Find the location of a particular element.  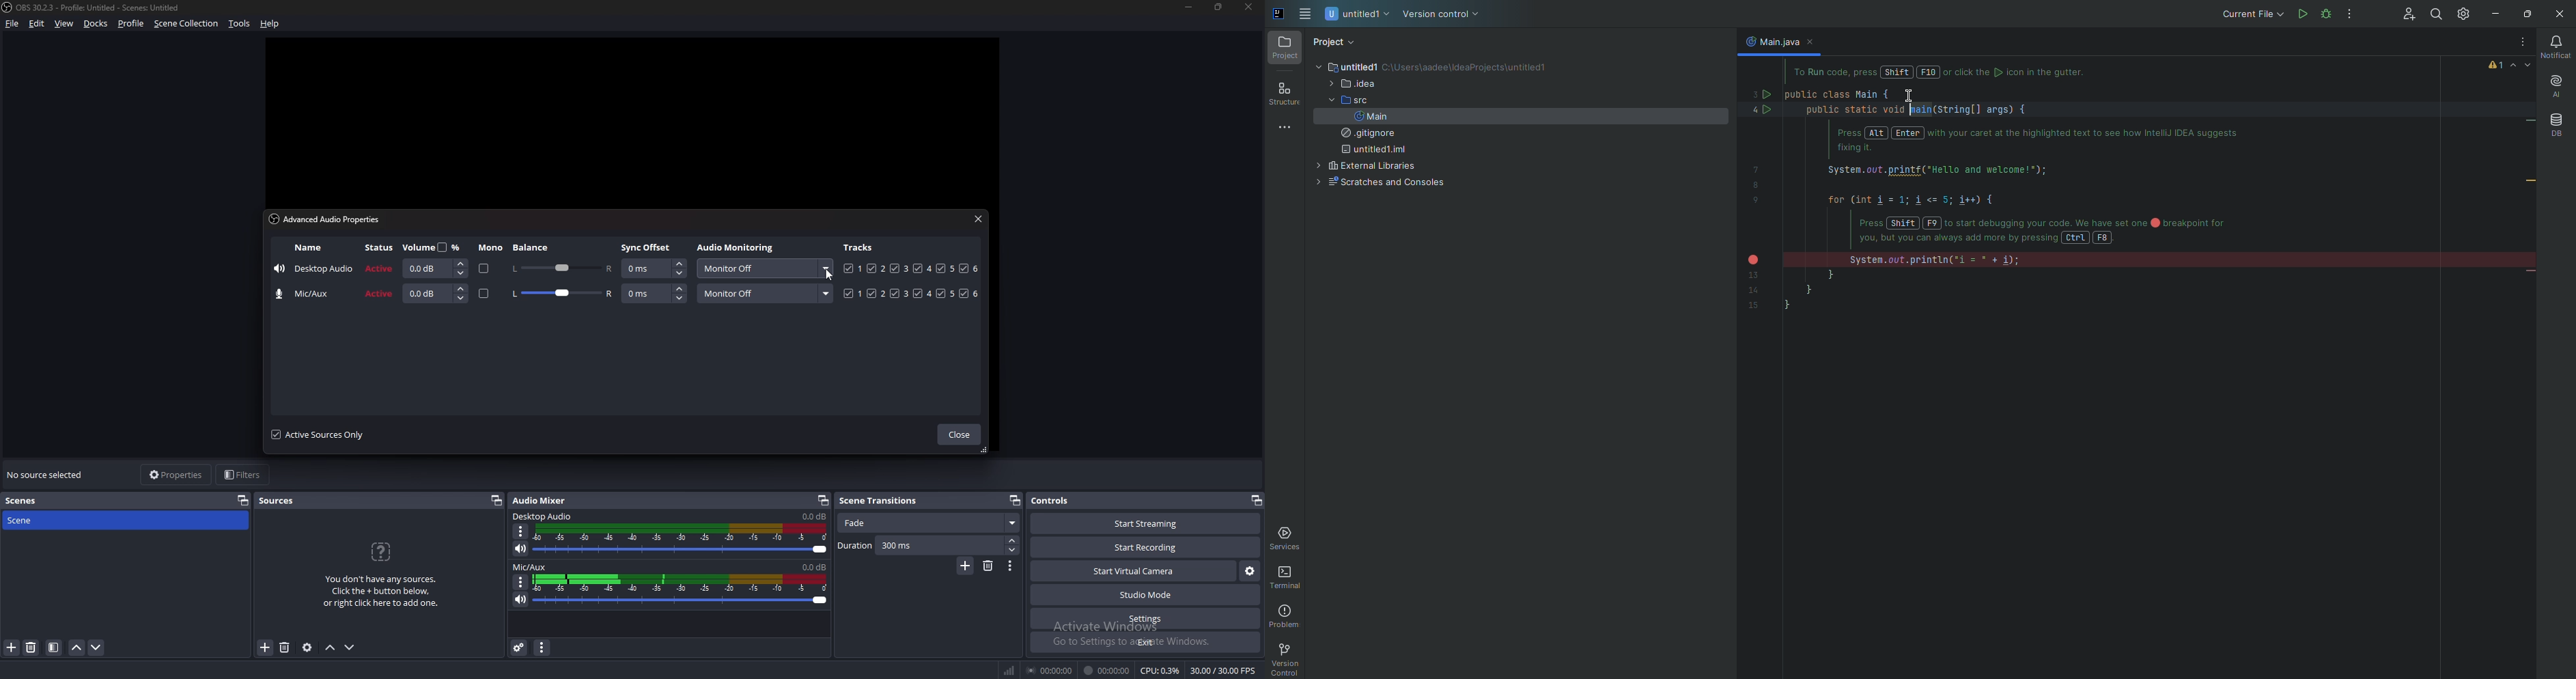

move scene down is located at coordinates (96, 648).